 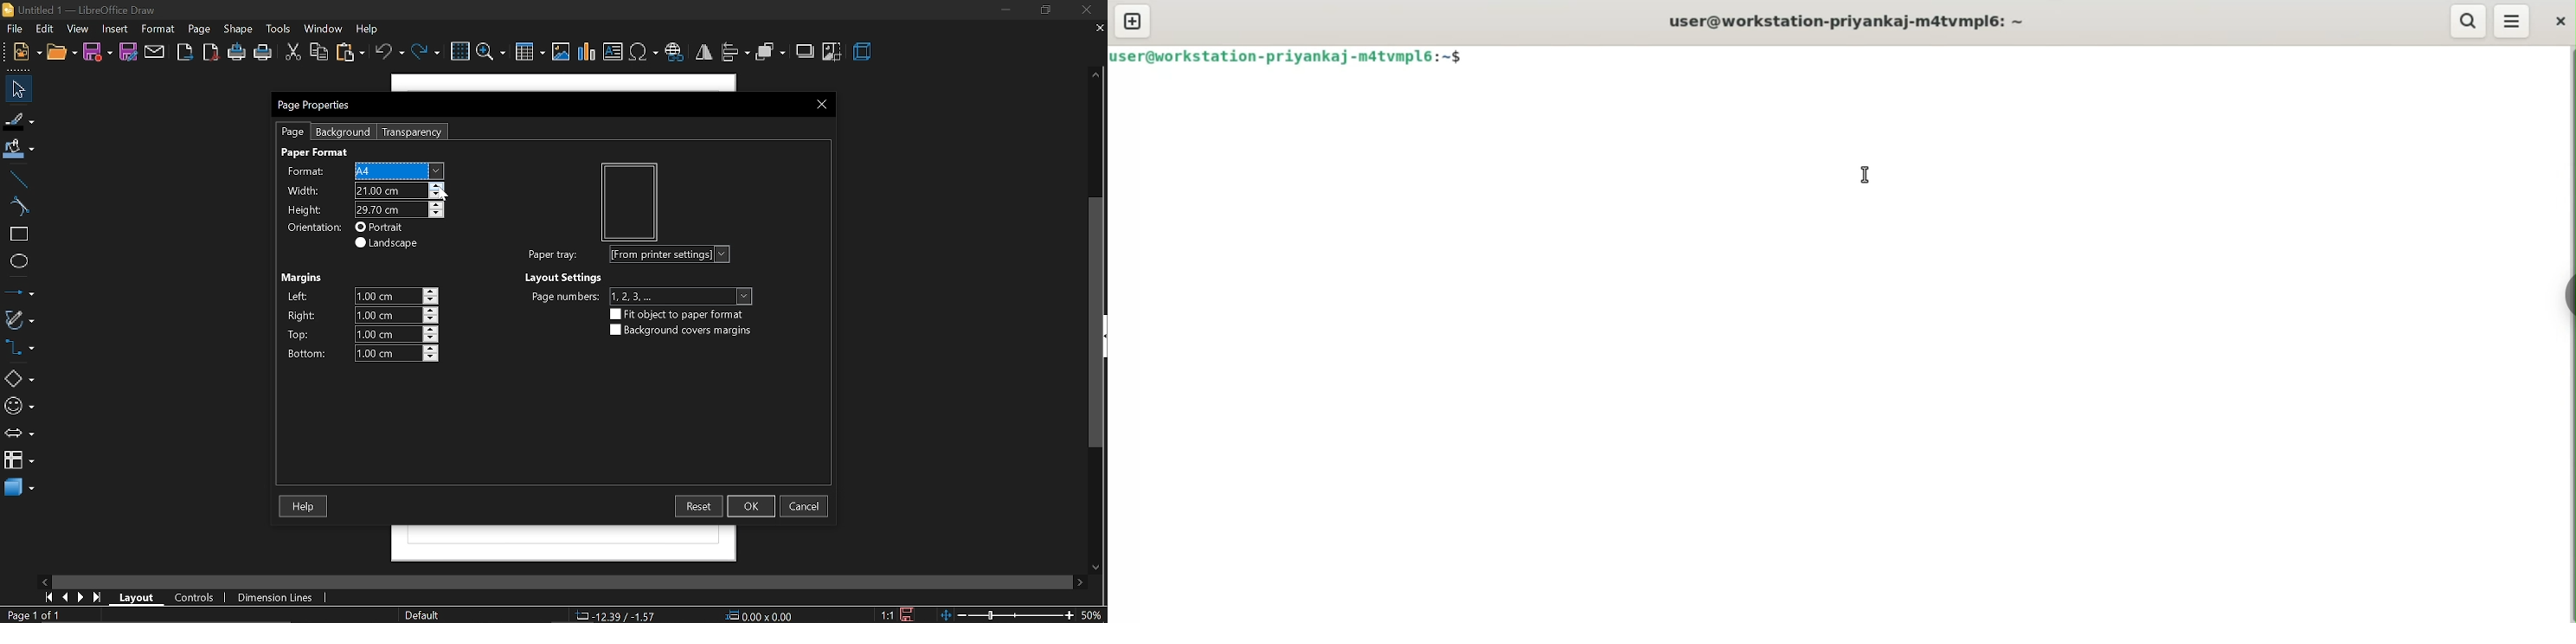 I want to click on background, so click(x=344, y=132).